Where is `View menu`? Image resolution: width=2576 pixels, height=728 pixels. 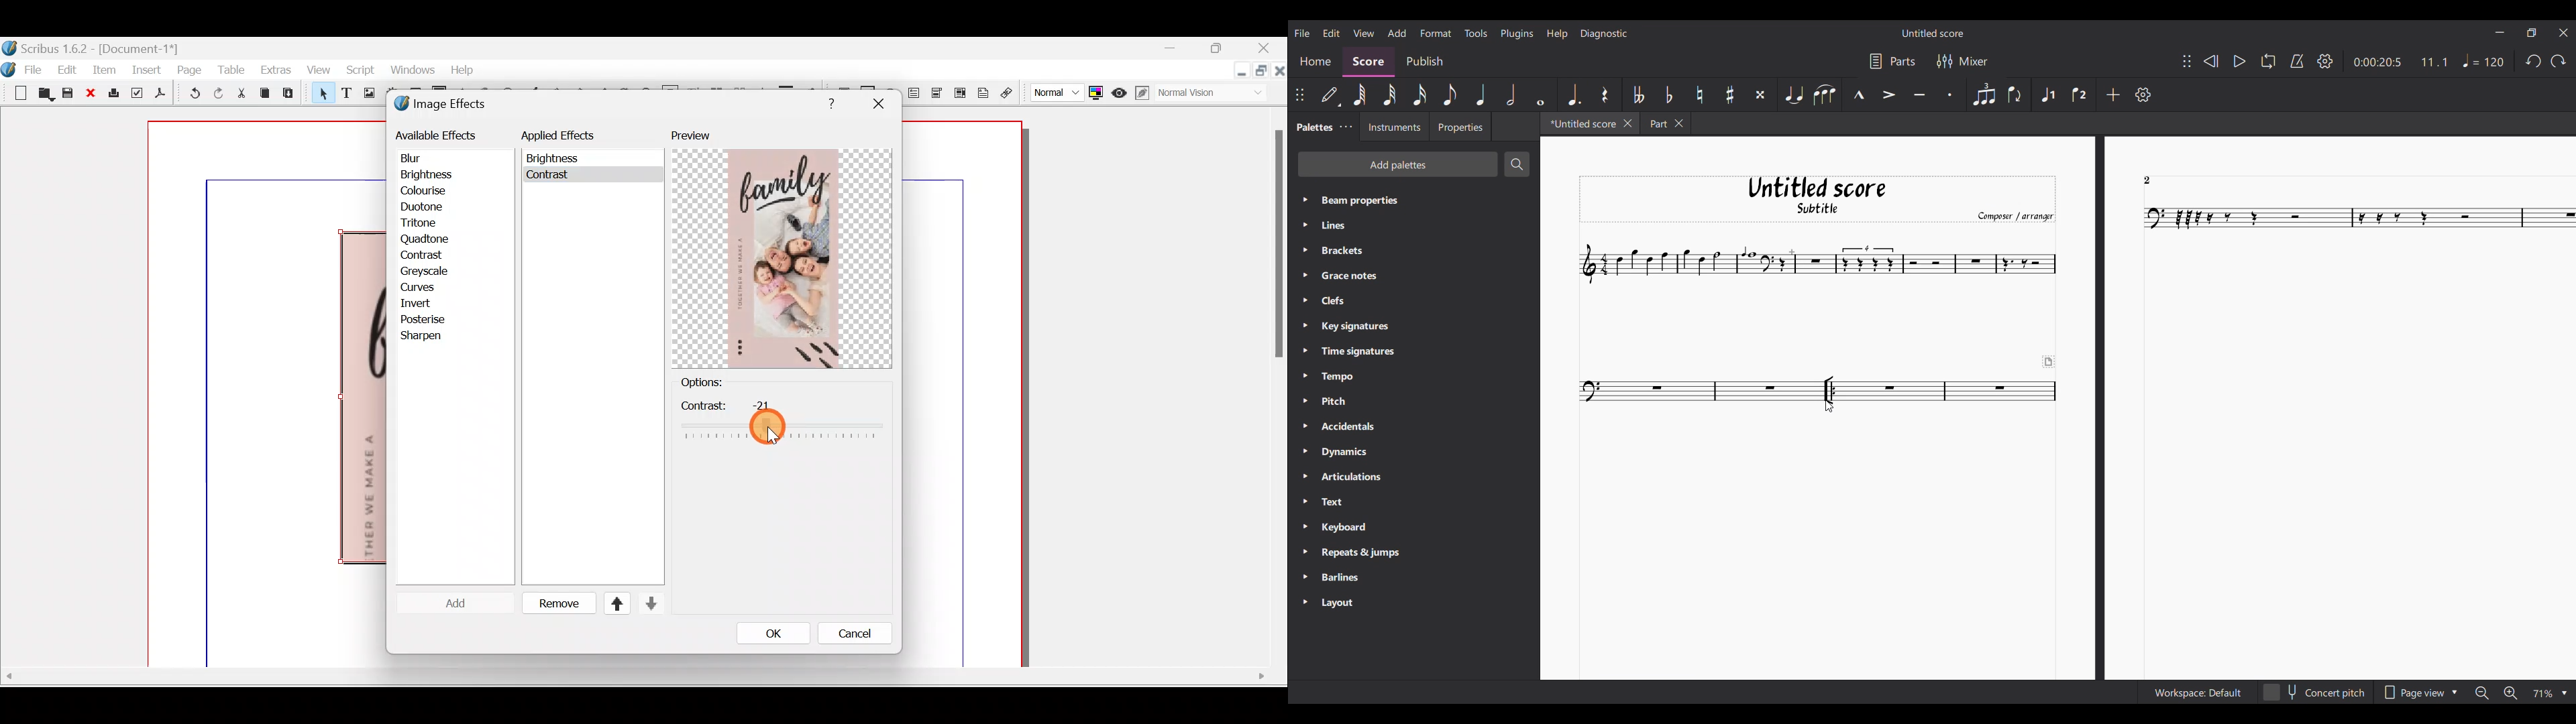
View menu is located at coordinates (1364, 34).